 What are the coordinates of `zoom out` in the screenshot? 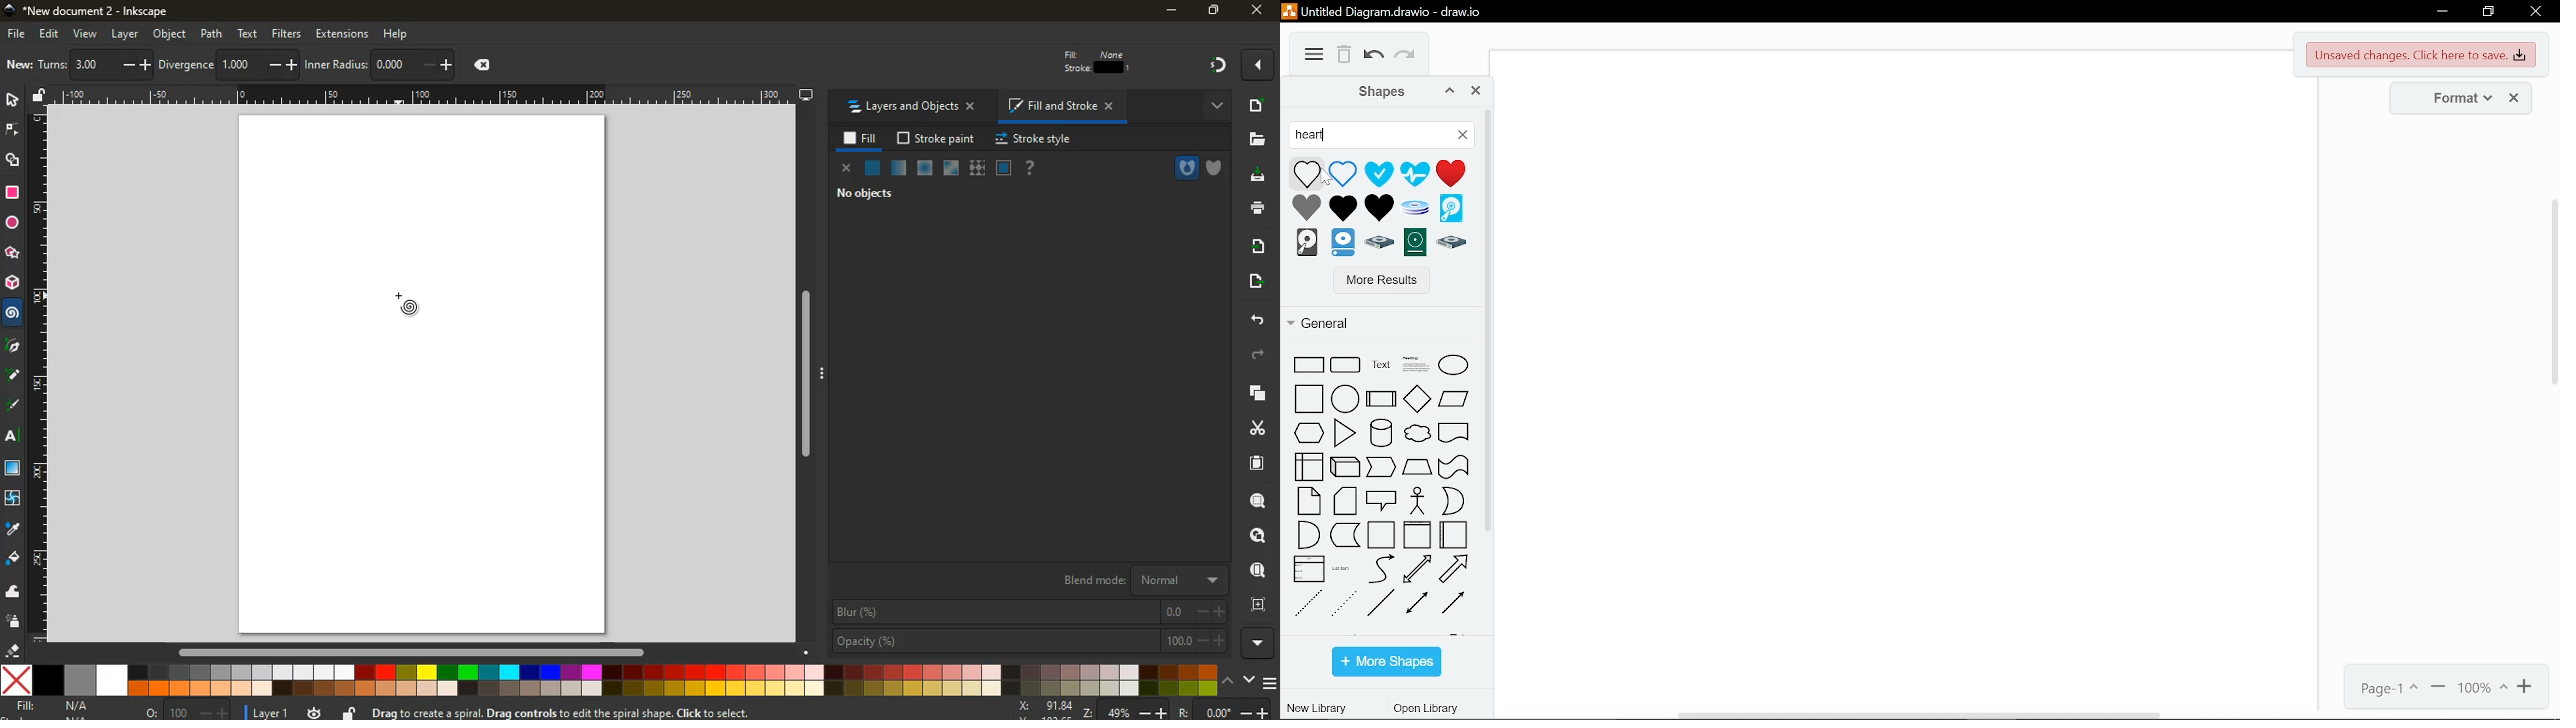 It's located at (2439, 688).